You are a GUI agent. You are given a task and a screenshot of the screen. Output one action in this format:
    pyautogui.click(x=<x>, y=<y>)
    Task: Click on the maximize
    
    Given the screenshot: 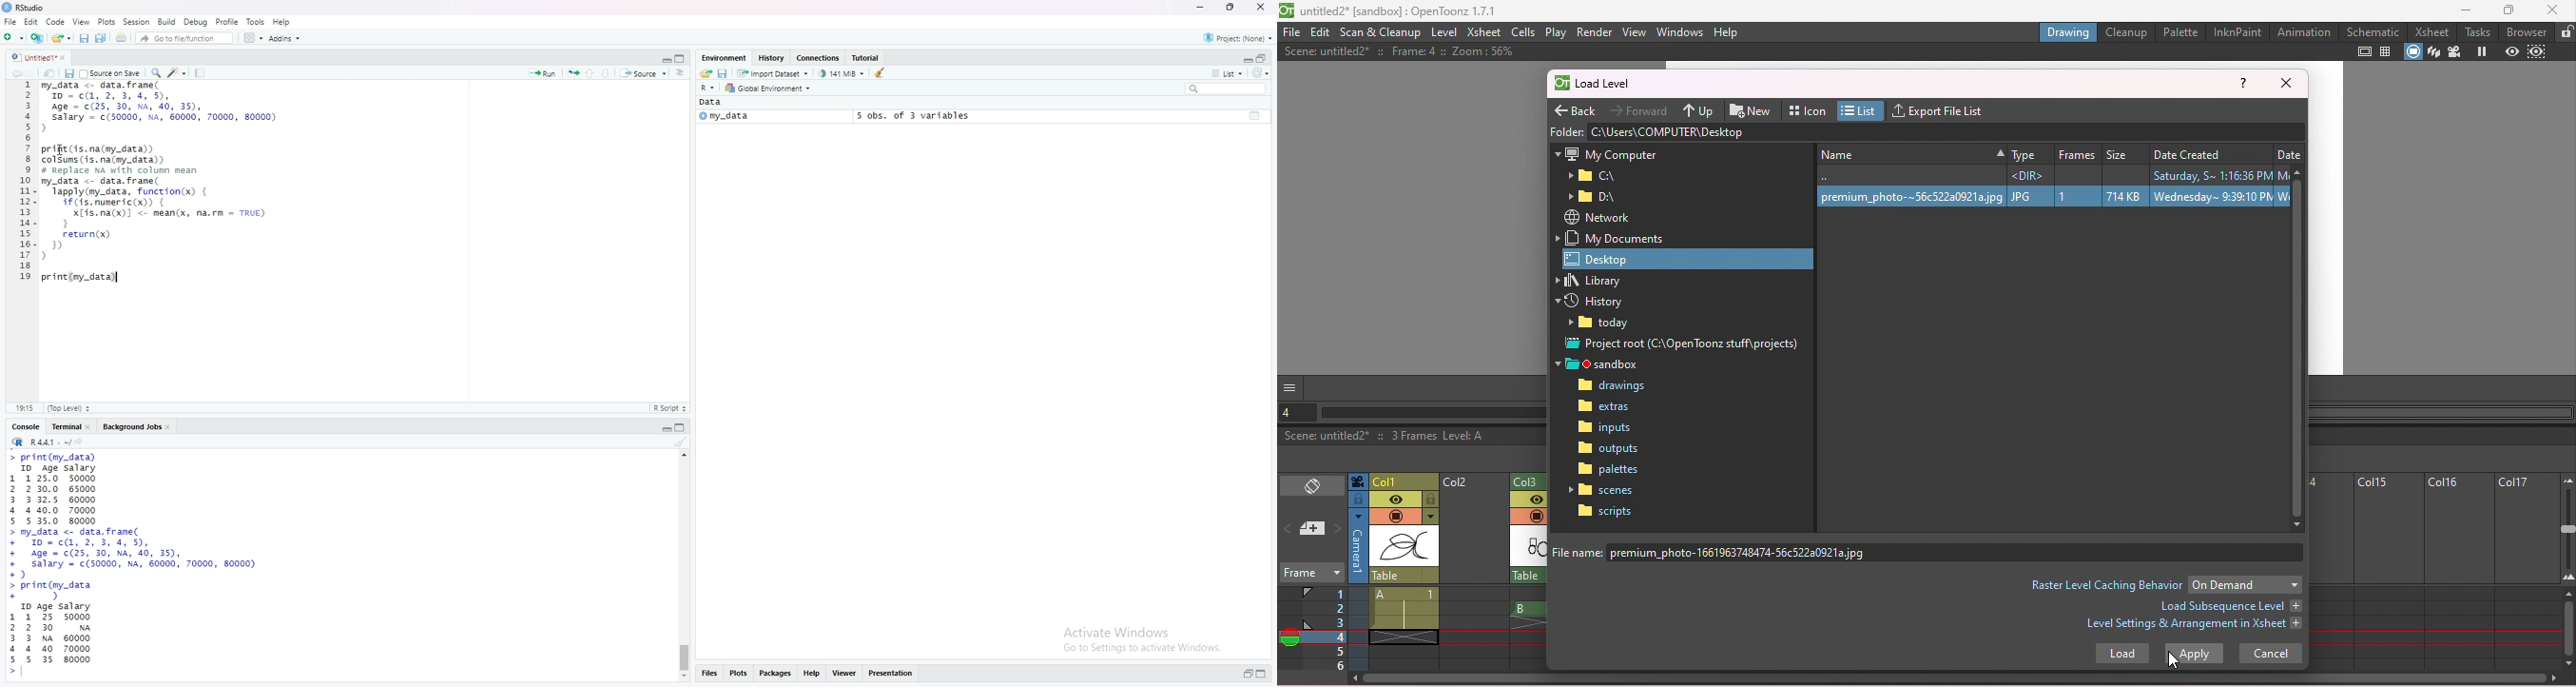 What is the action you would take?
    pyautogui.click(x=1228, y=7)
    